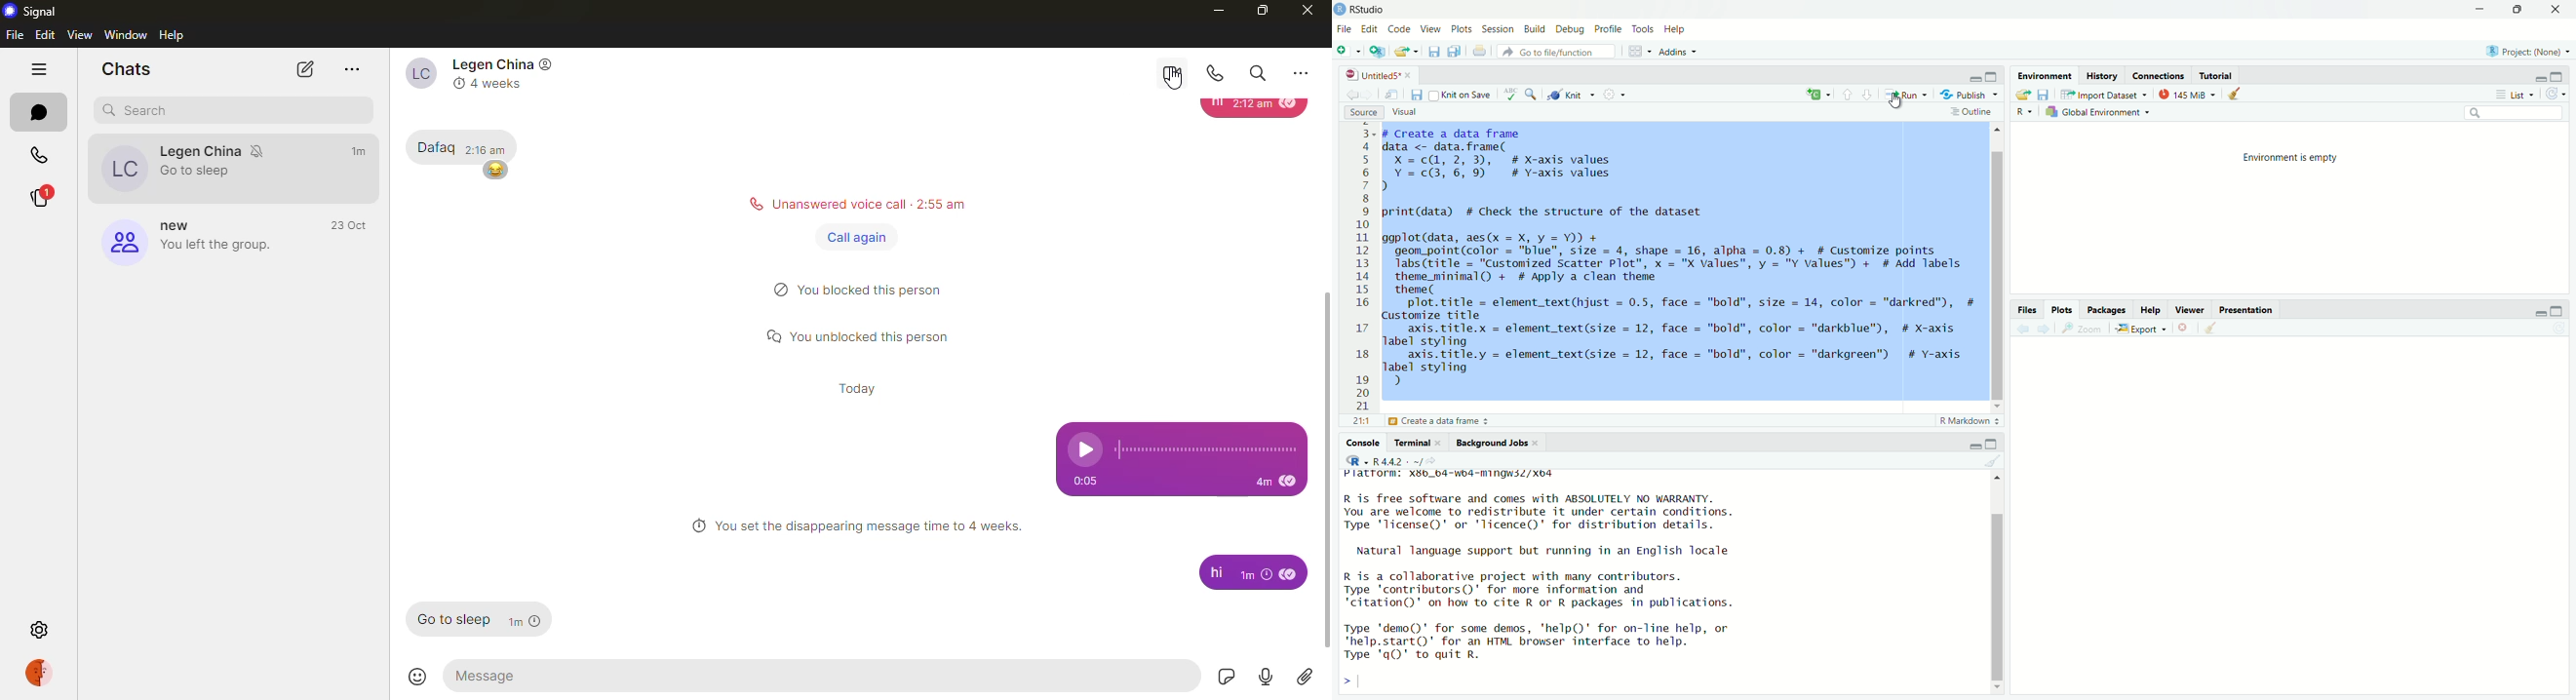 This screenshot has width=2576, height=700. I want to click on Environment, so click(2045, 75).